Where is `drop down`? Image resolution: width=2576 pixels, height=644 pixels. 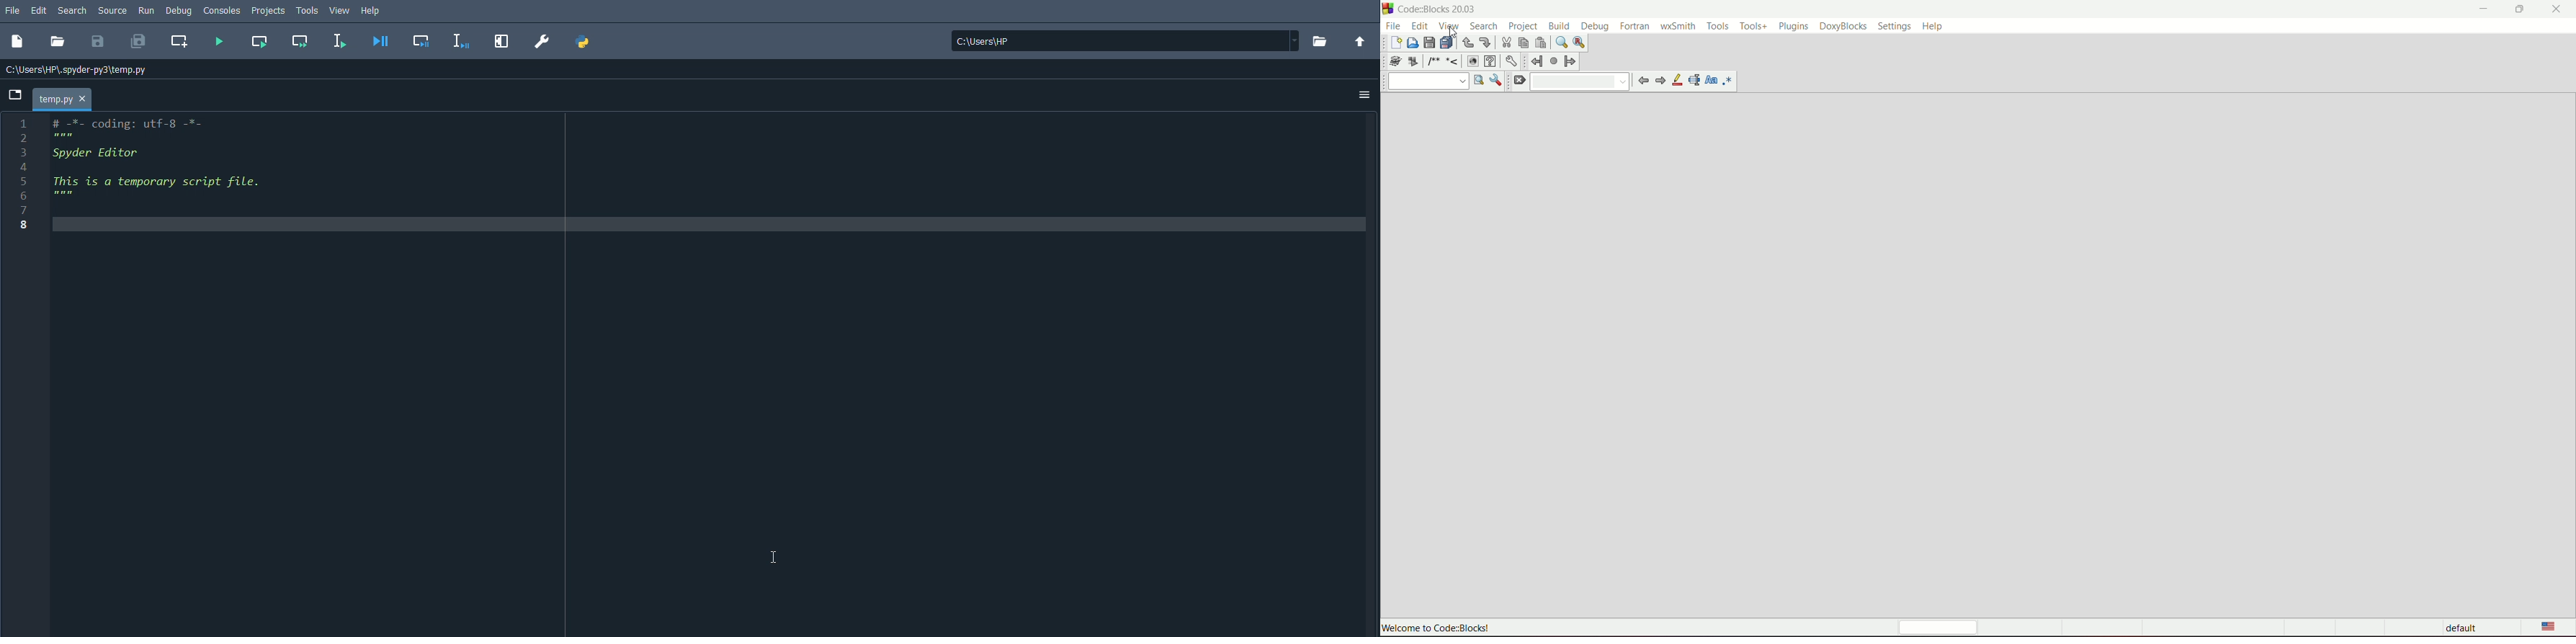 drop down is located at coordinates (1417, 82).